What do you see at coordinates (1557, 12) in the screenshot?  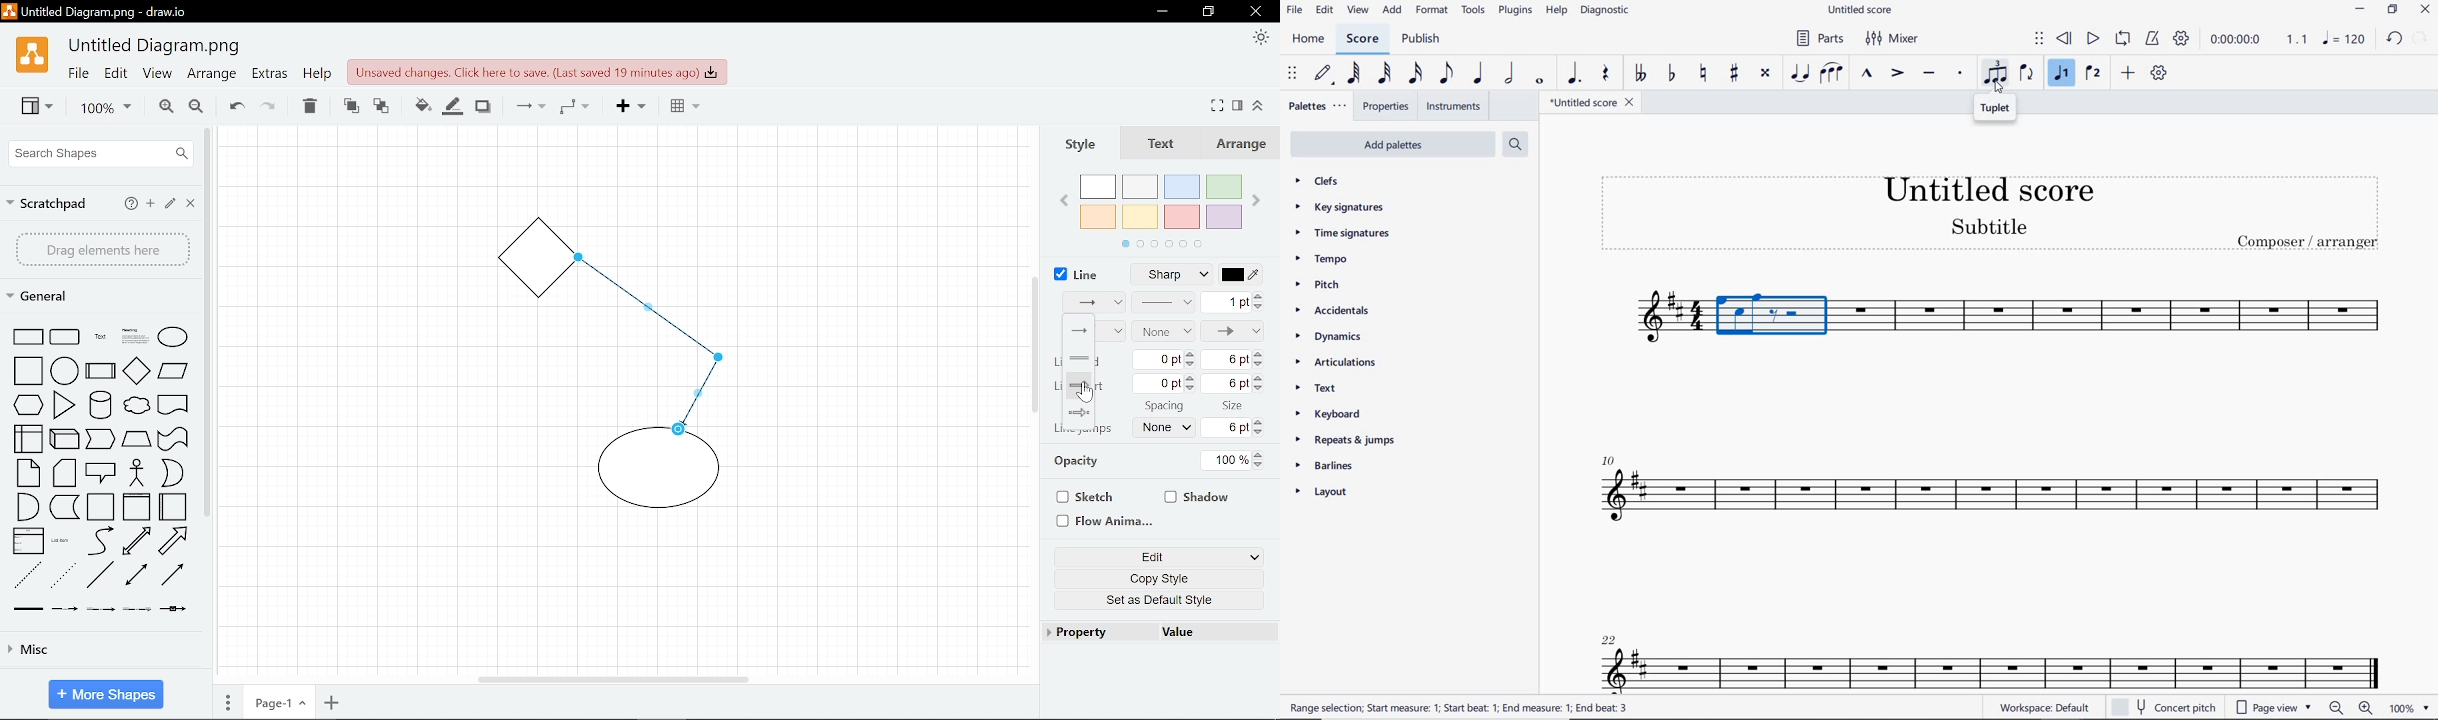 I see `HELP` at bounding box center [1557, 12].